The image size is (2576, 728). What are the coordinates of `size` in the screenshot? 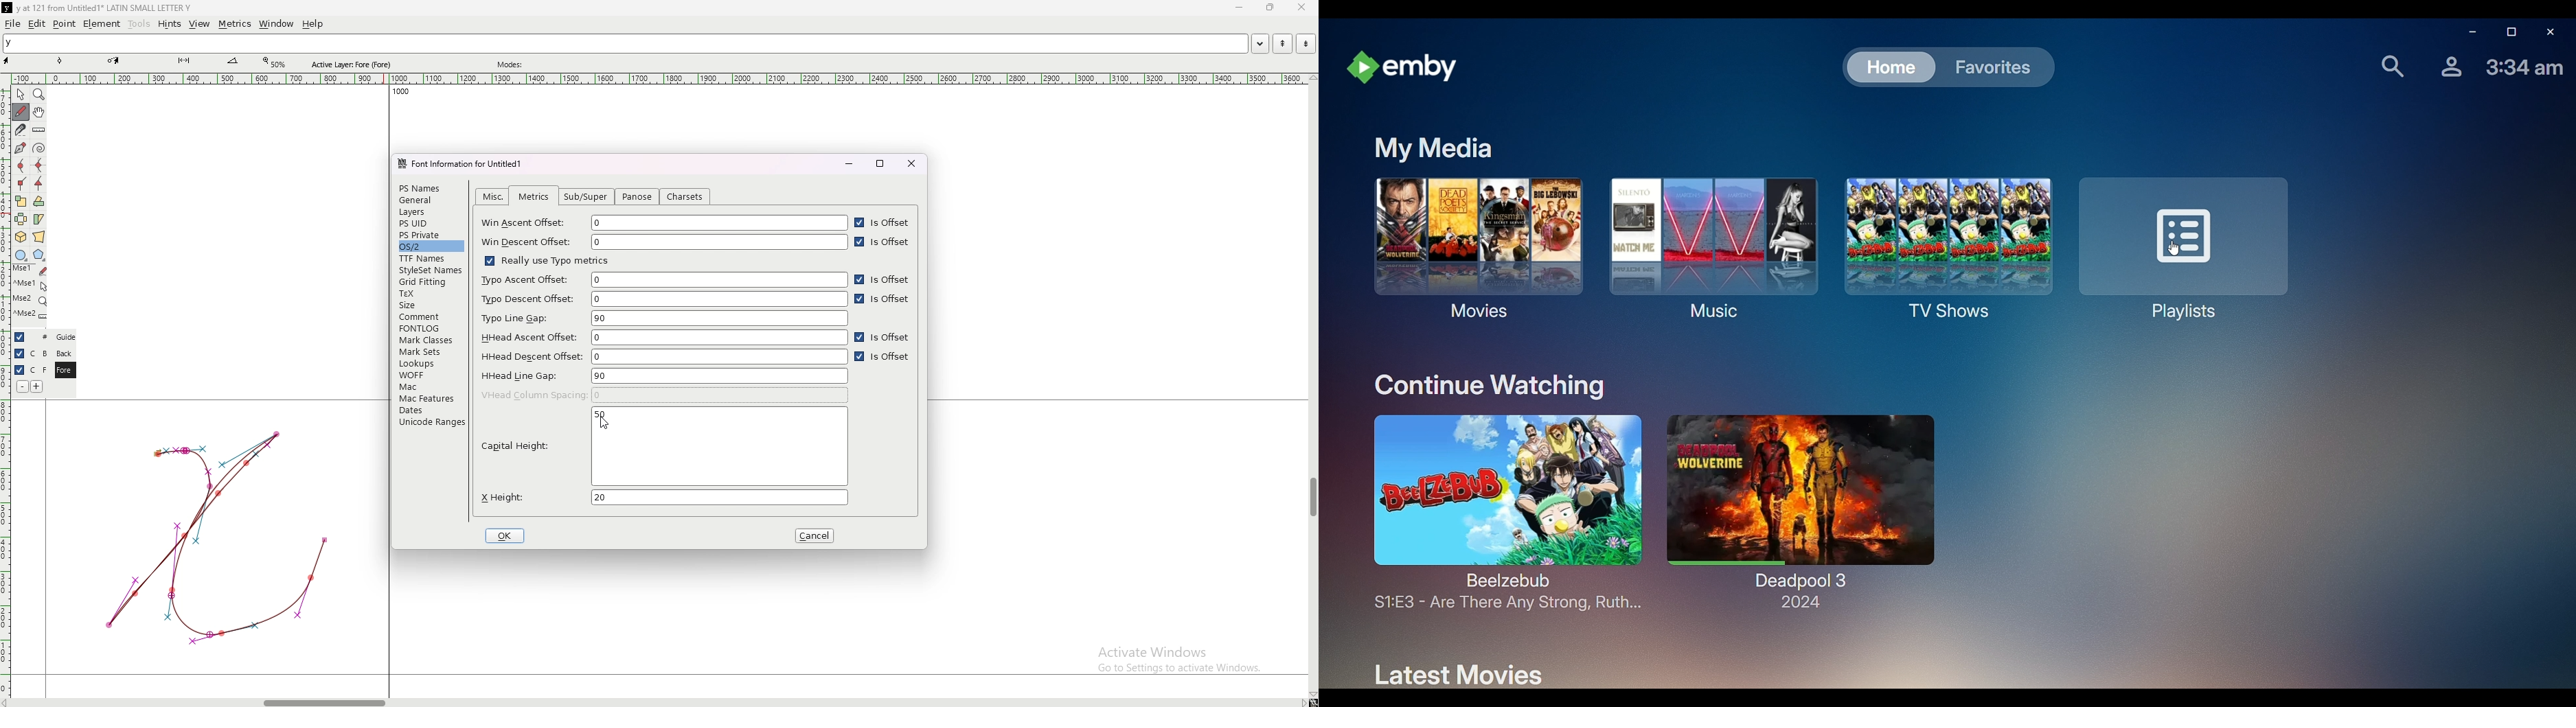 It's located at (431, 305).